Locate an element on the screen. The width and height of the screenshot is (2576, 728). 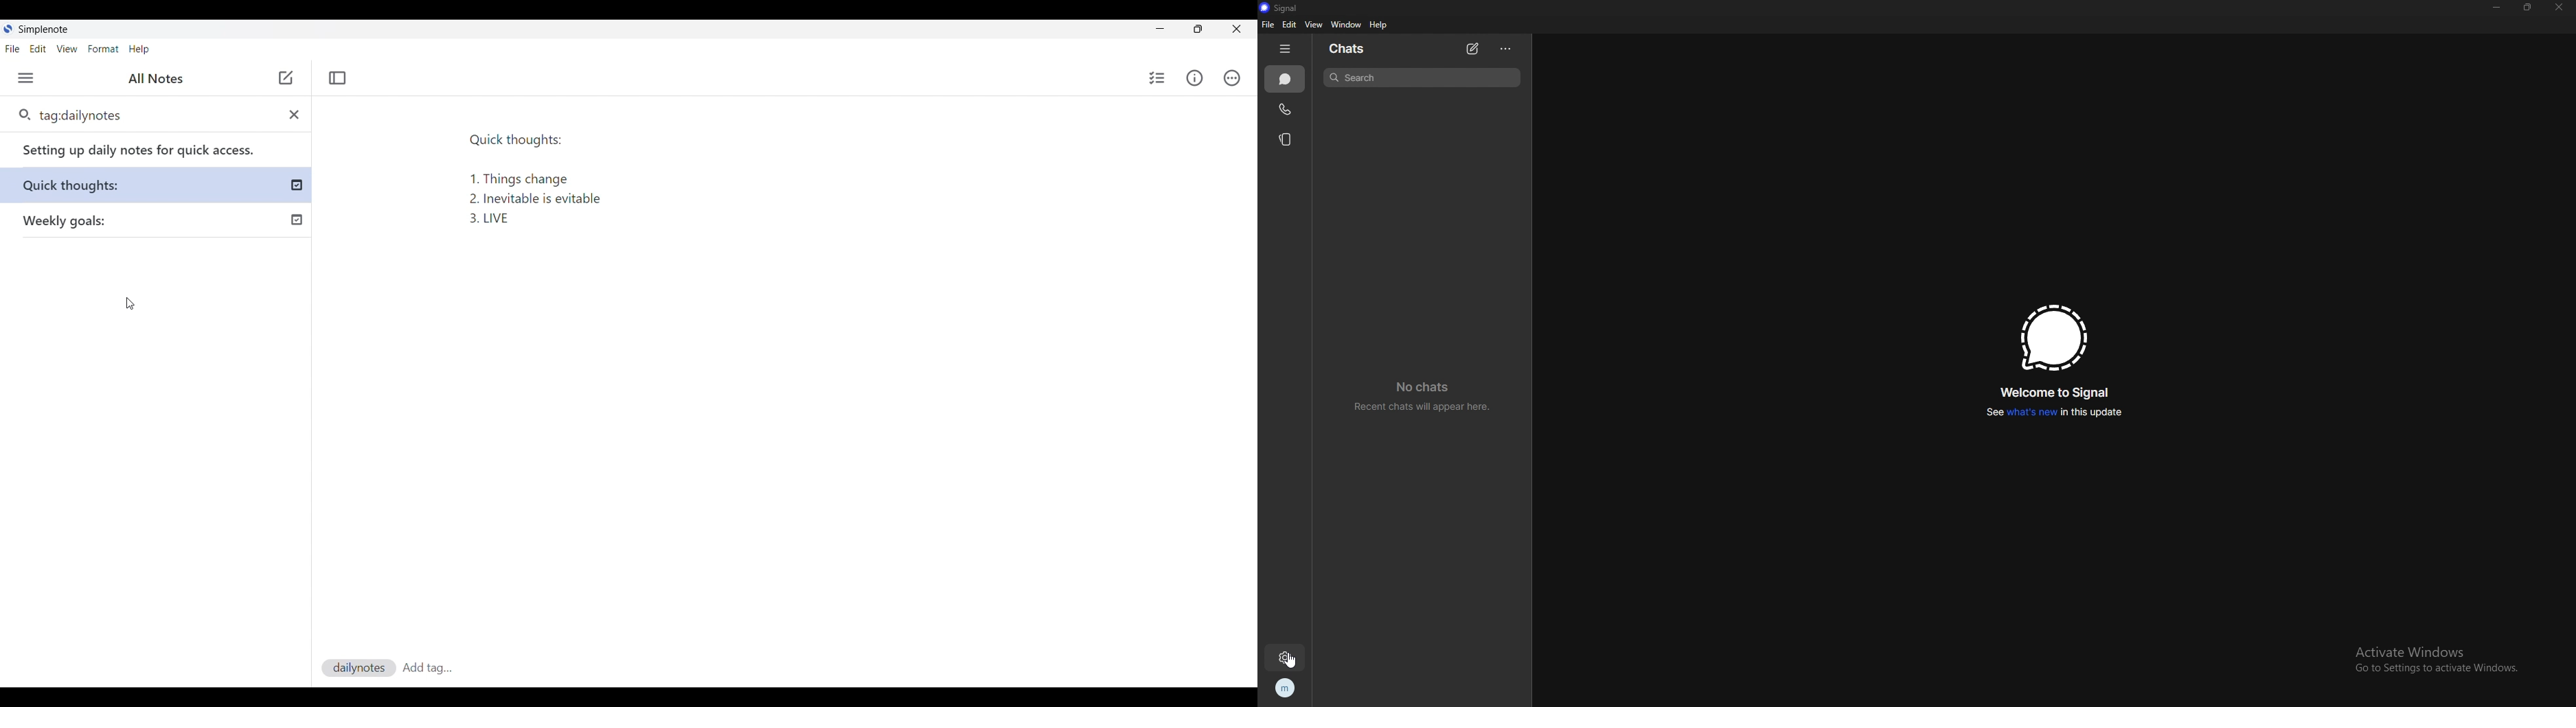
toggle screen size is located at coordinates (1198, 29).